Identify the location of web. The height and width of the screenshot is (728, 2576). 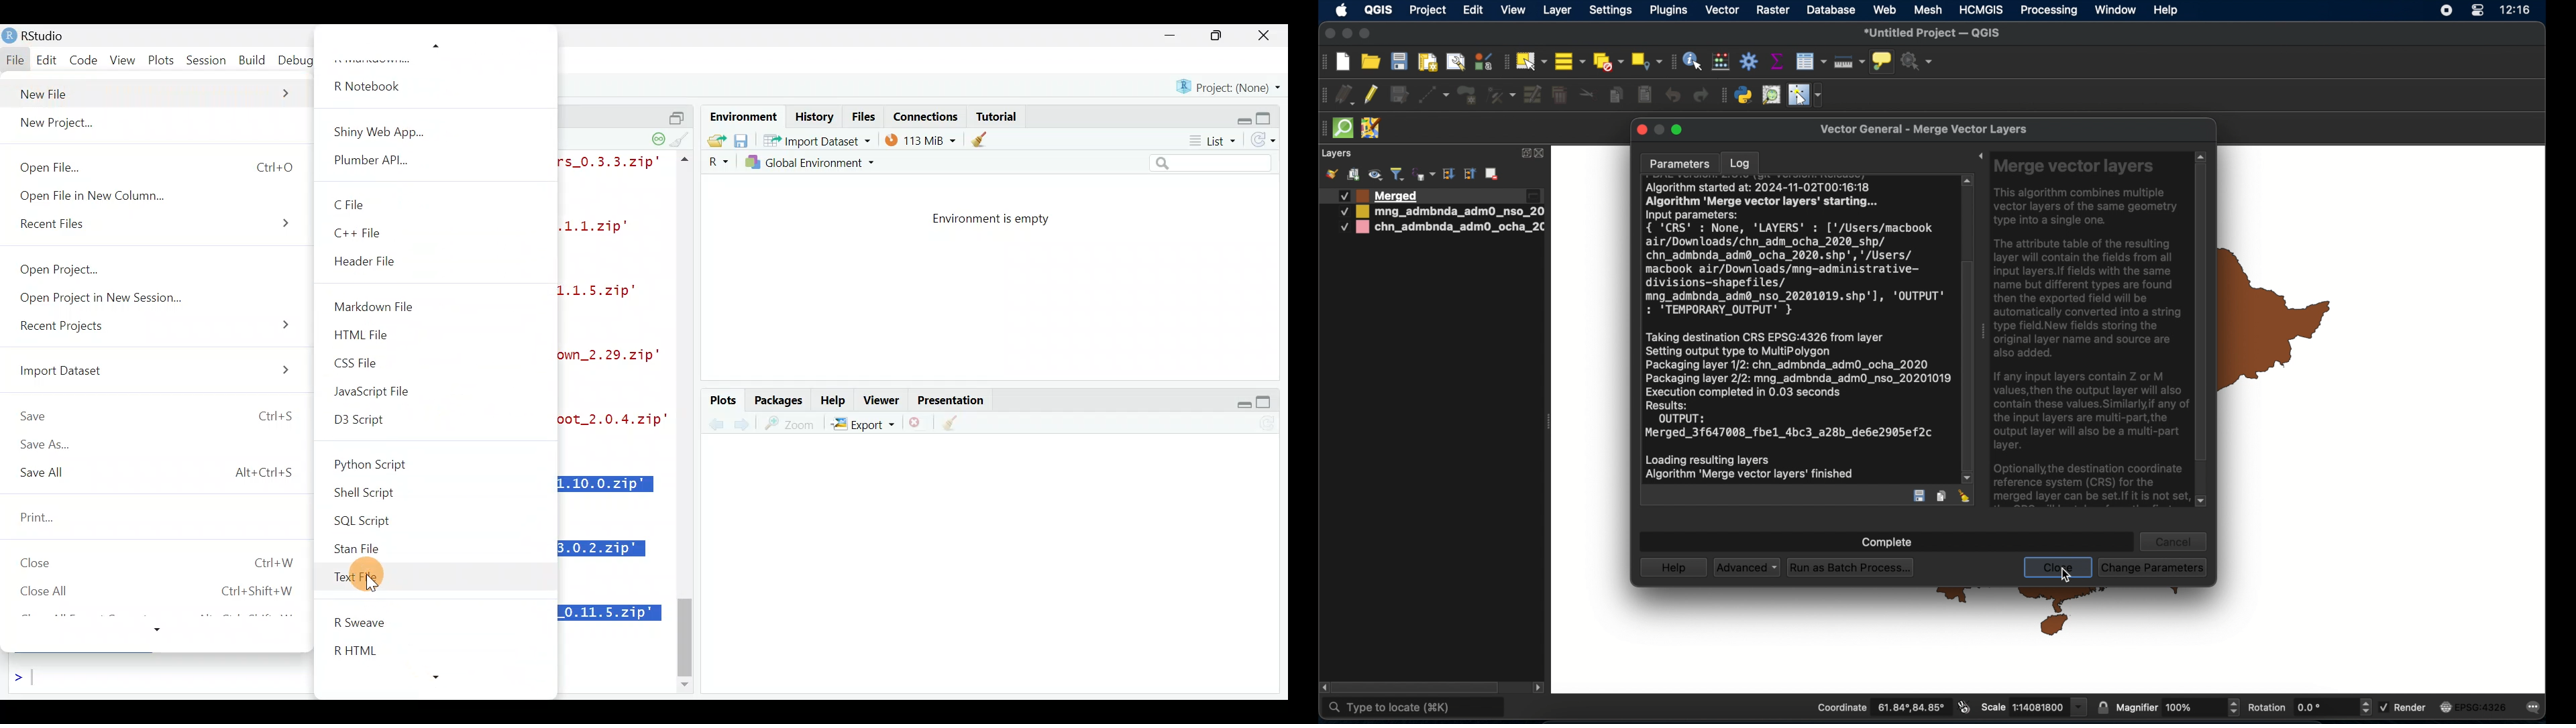
(1886, 9).